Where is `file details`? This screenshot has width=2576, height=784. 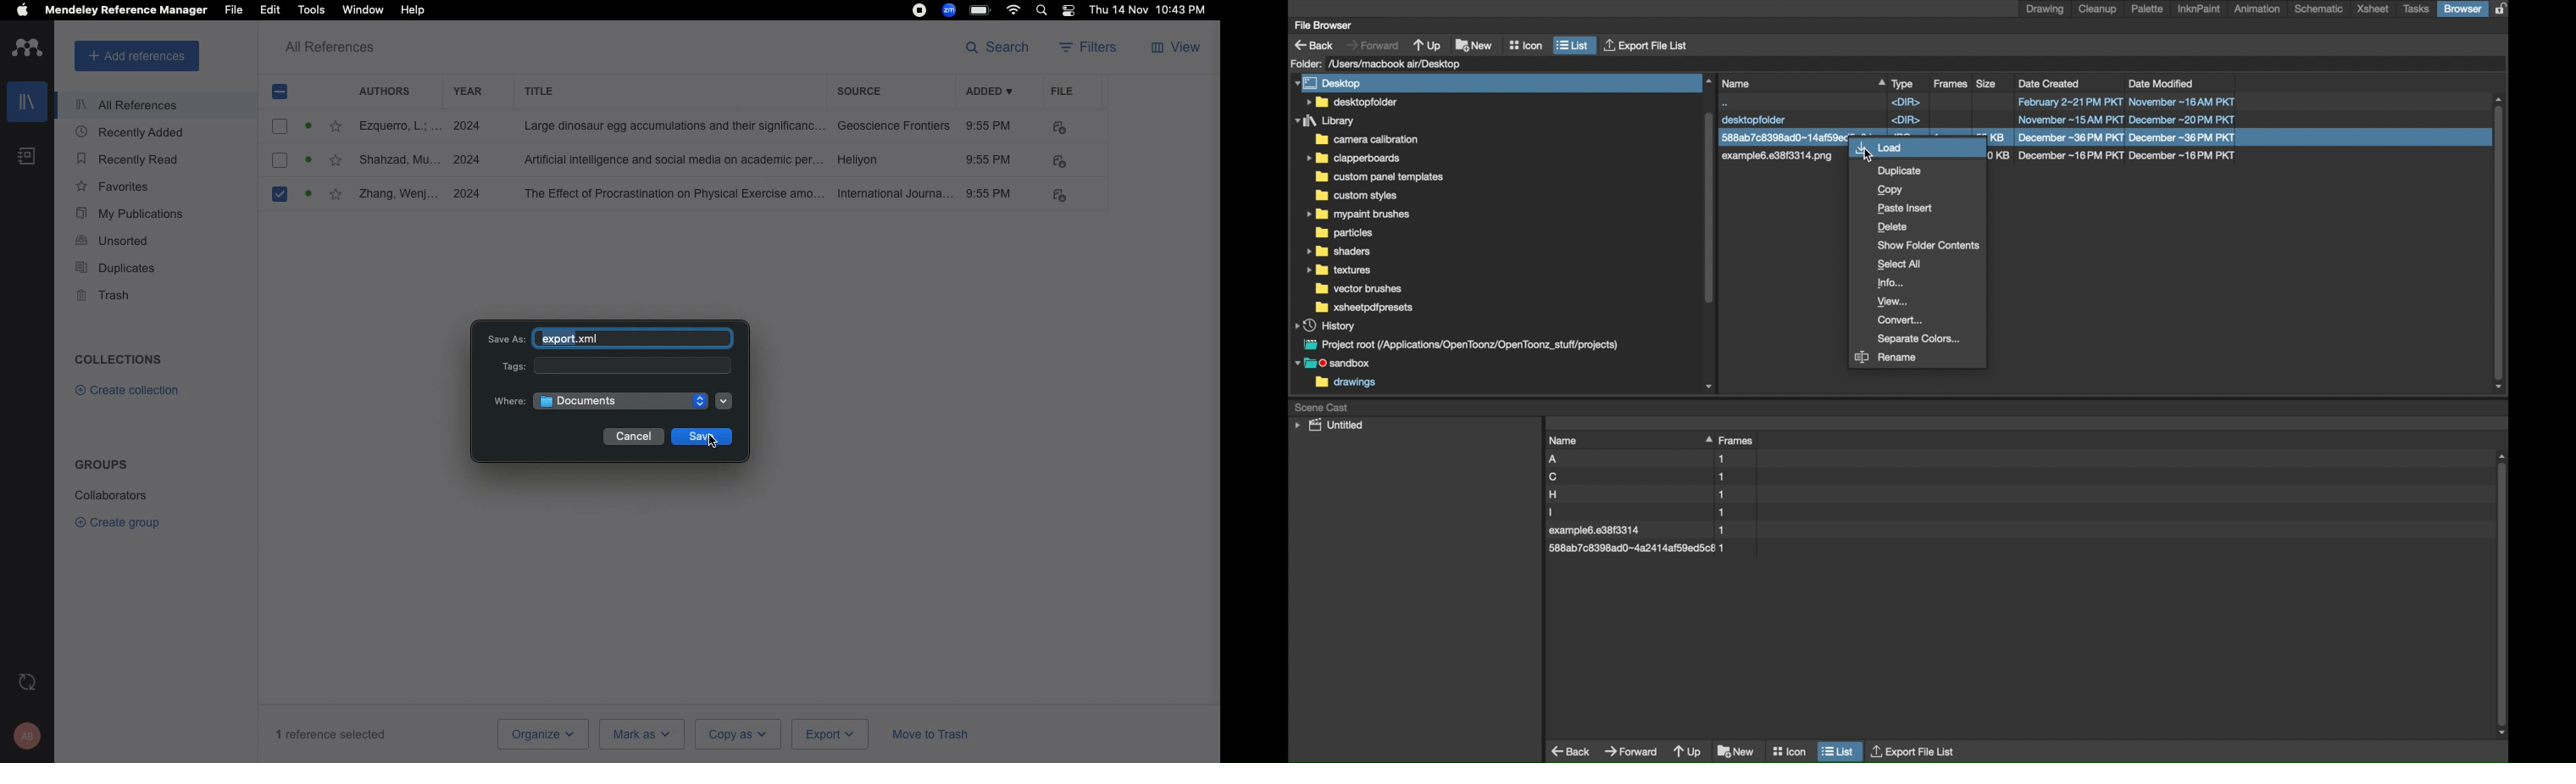 file details is located at coordinates (2114, 138).